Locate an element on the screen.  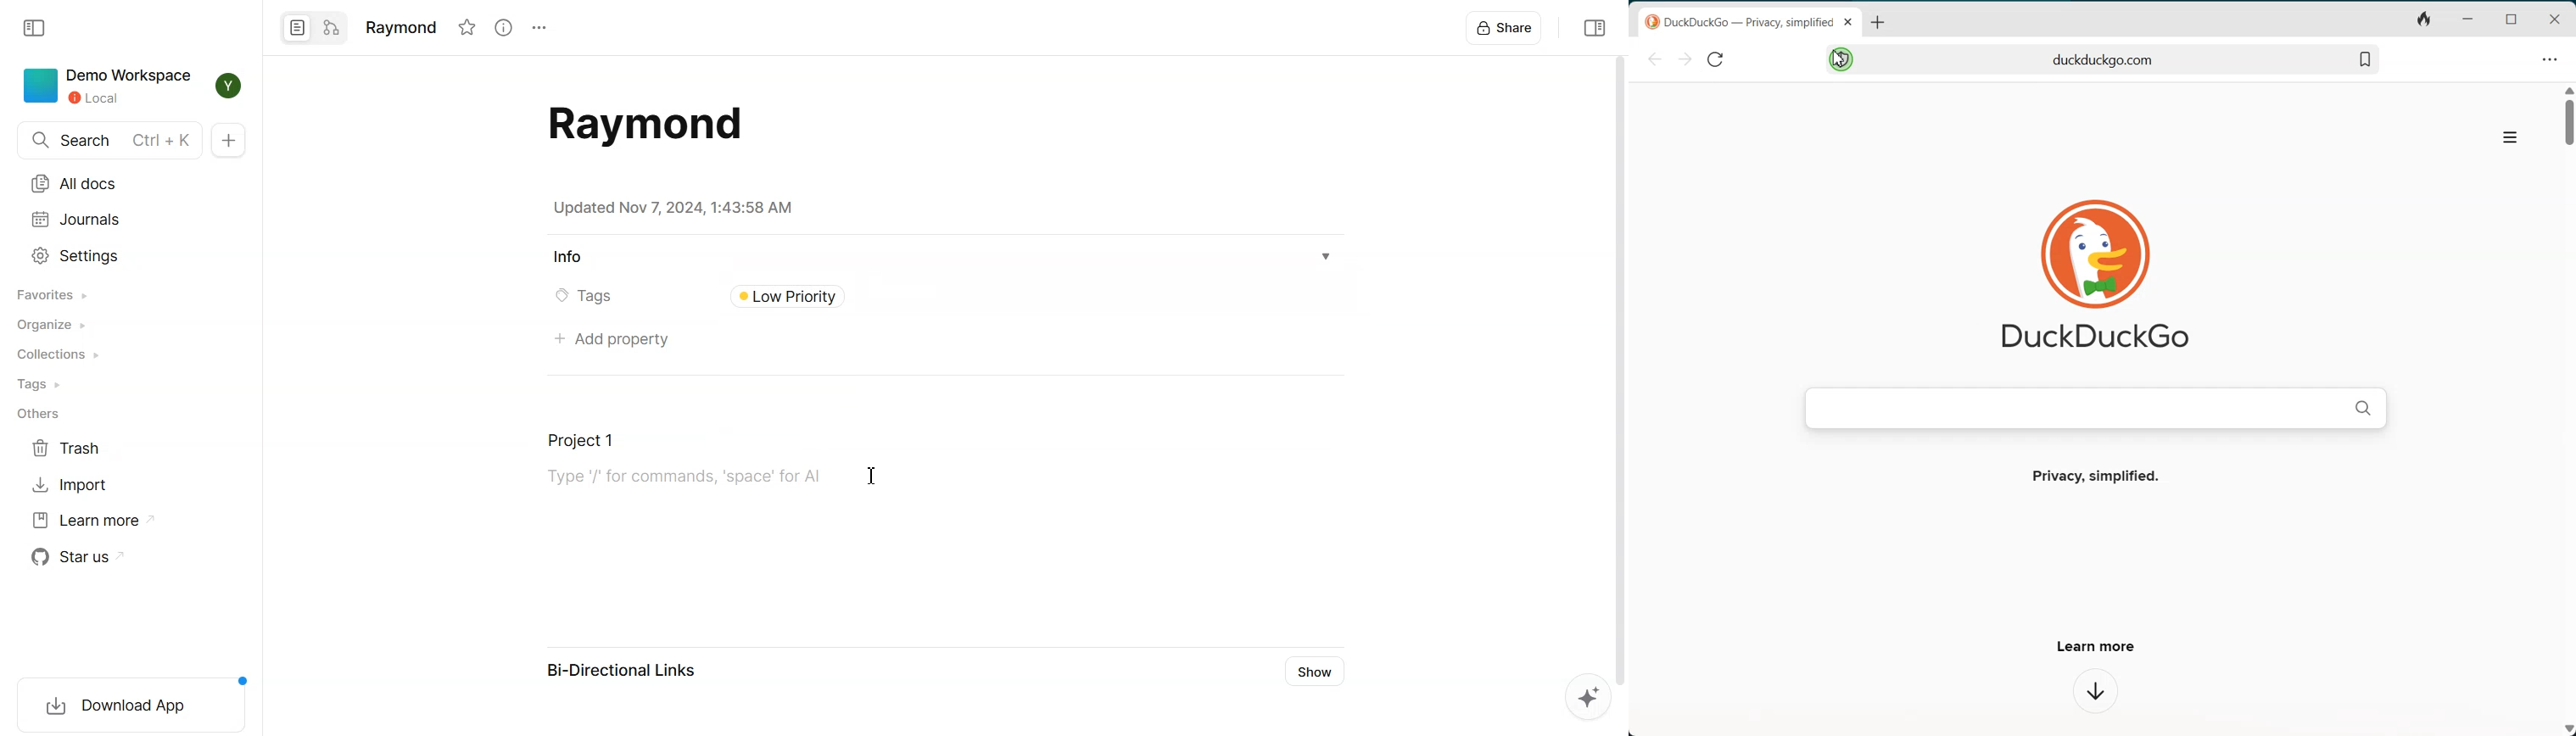
Star us is located at coordinates (82, 556).